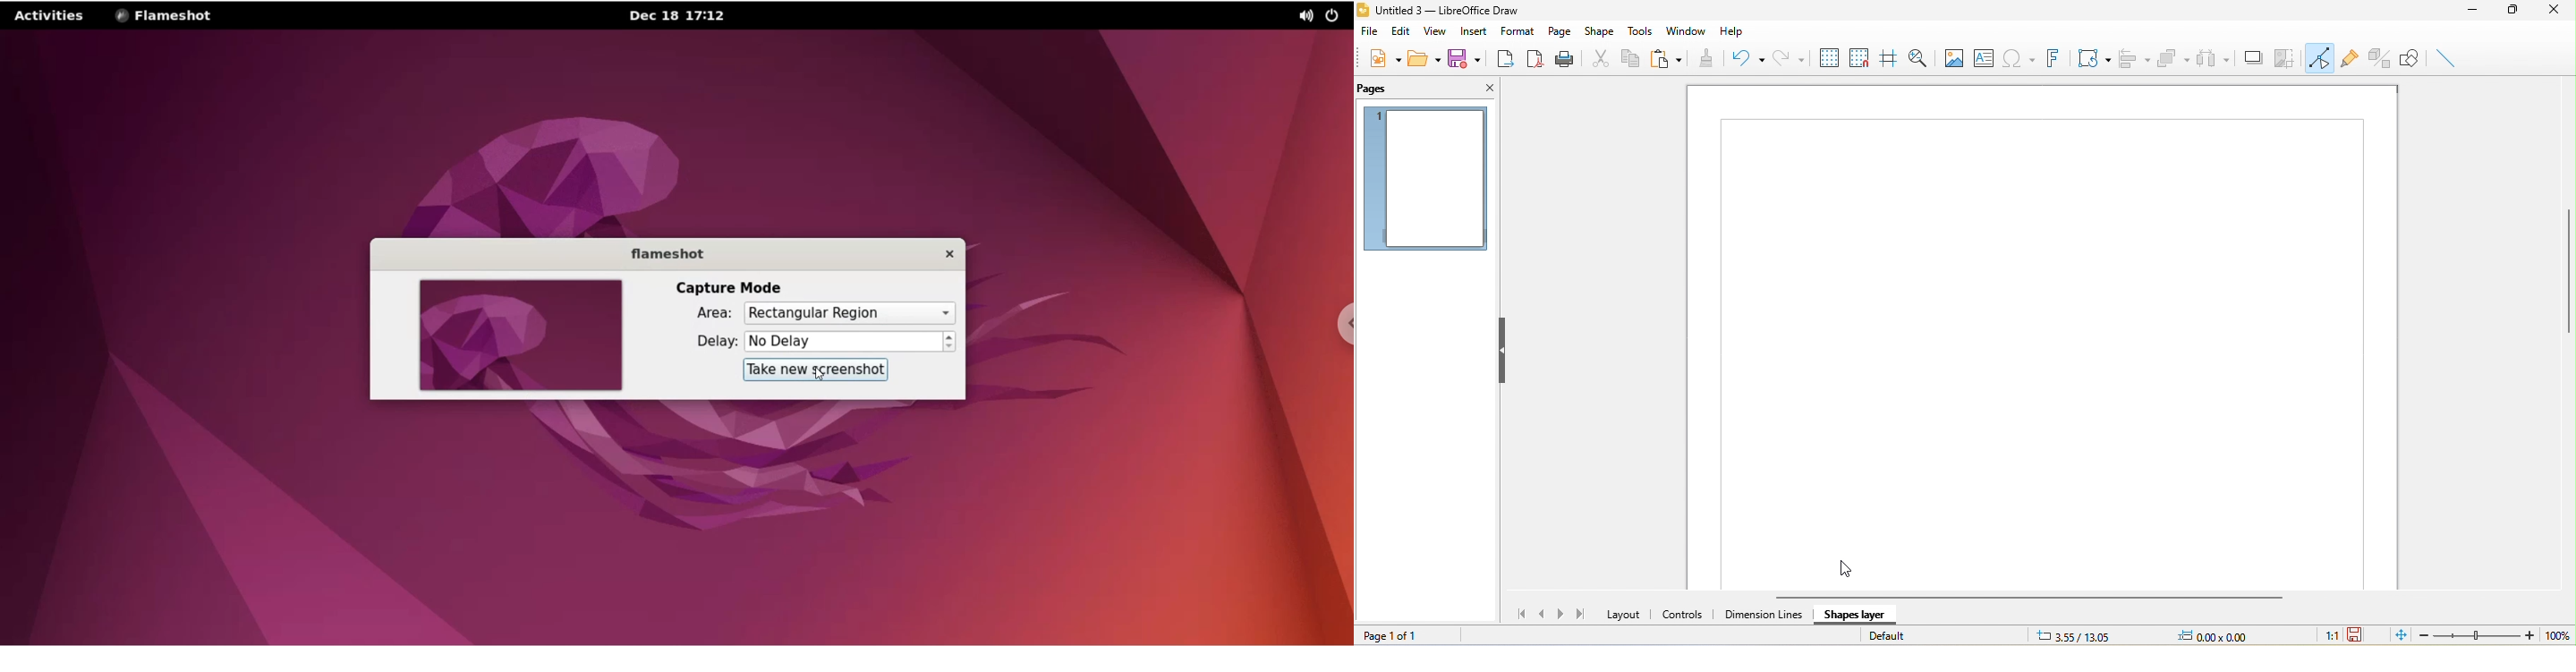 The width and height of the screenshot is (2576, 672). Describe the element at coordinates (1559, 31) in the screenshot. I see `page` at that location.